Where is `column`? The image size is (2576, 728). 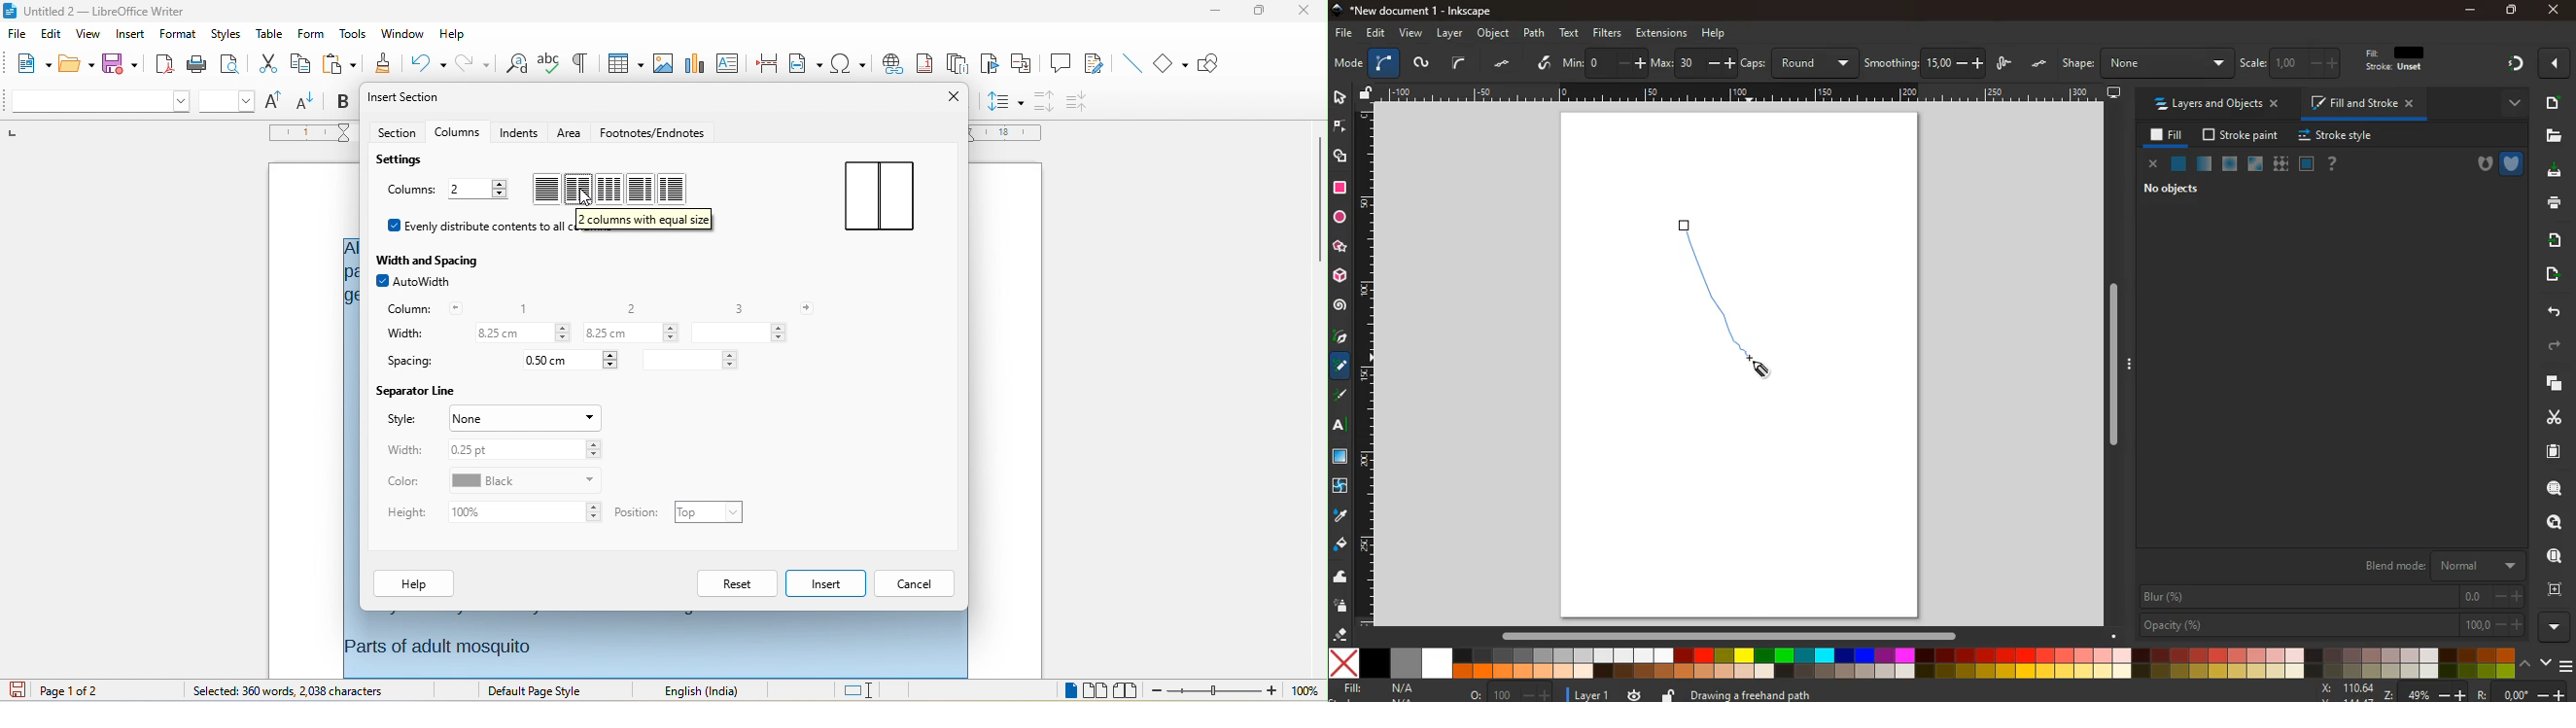 column is located at coordinates (423, 307).